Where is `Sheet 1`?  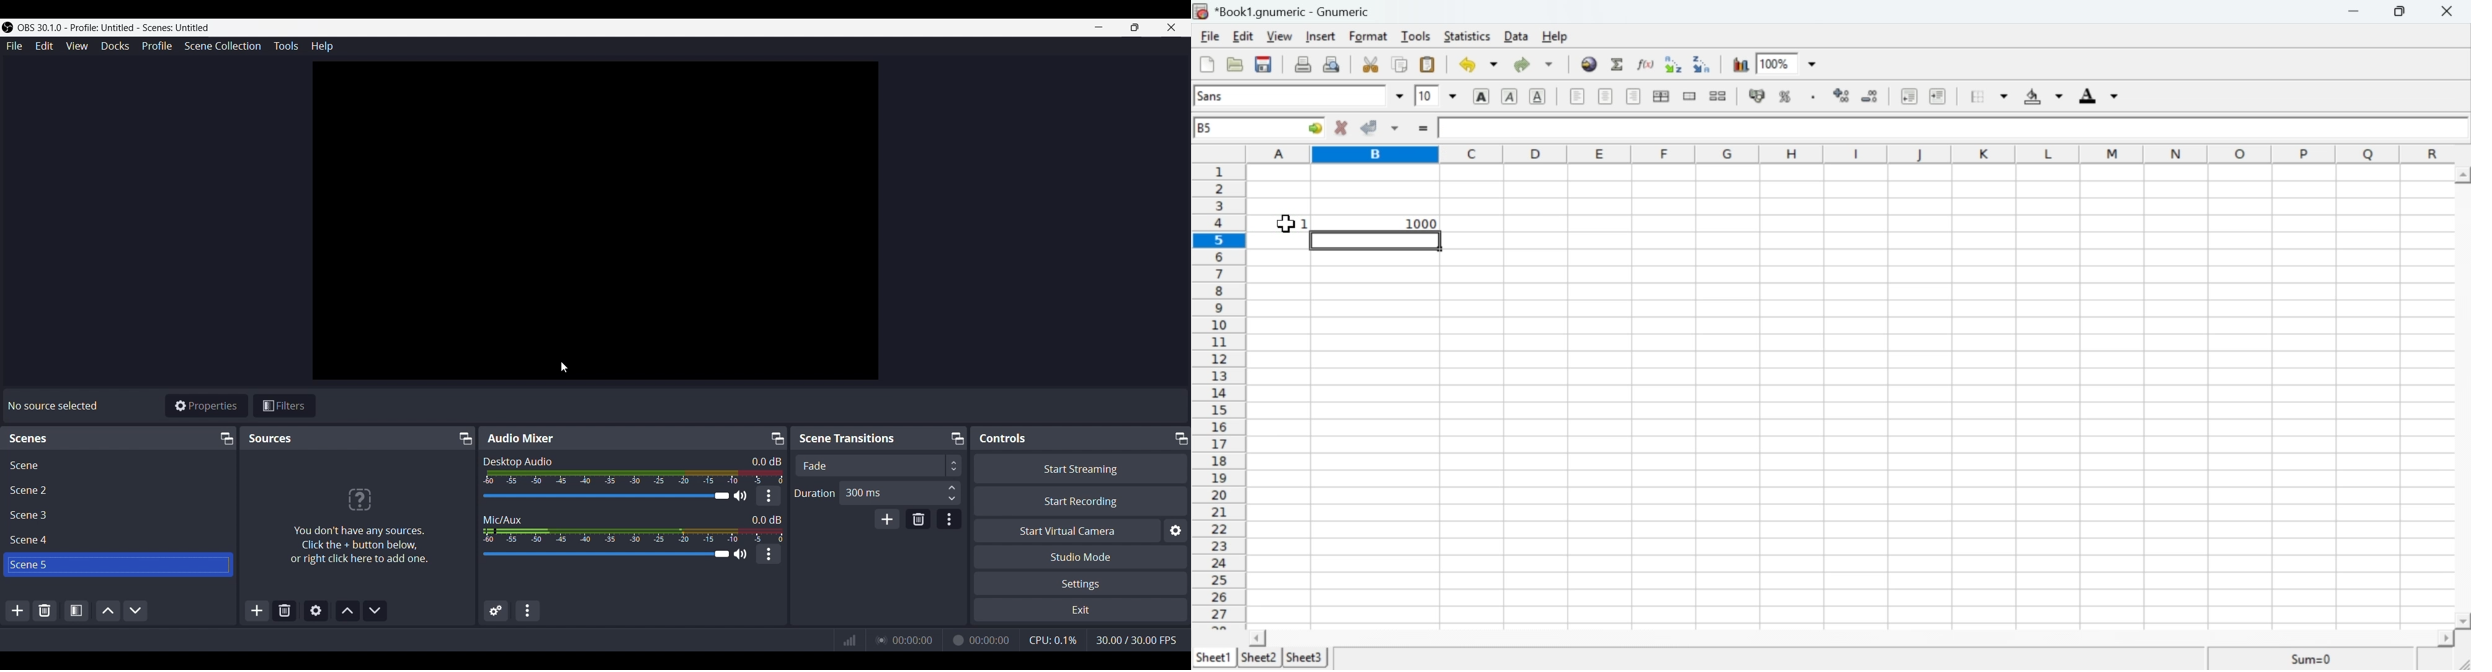
Sheet 1 is located at coordinates (1216, 657).